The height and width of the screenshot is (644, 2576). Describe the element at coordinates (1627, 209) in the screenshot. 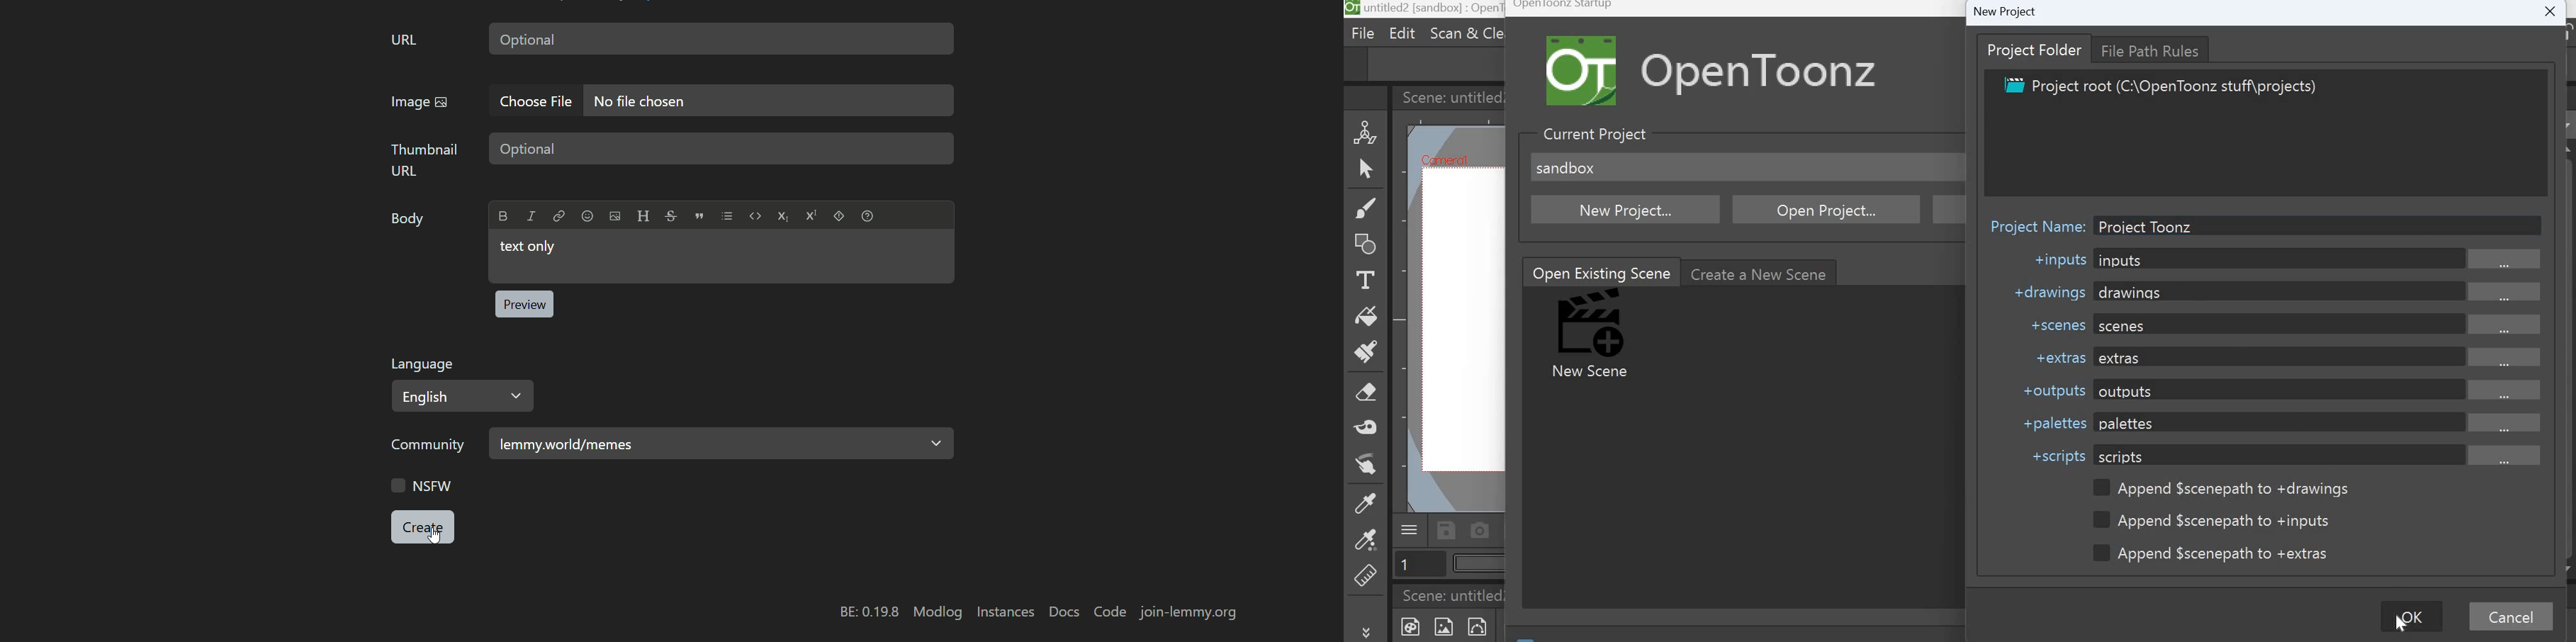

I see `New project` at that location.